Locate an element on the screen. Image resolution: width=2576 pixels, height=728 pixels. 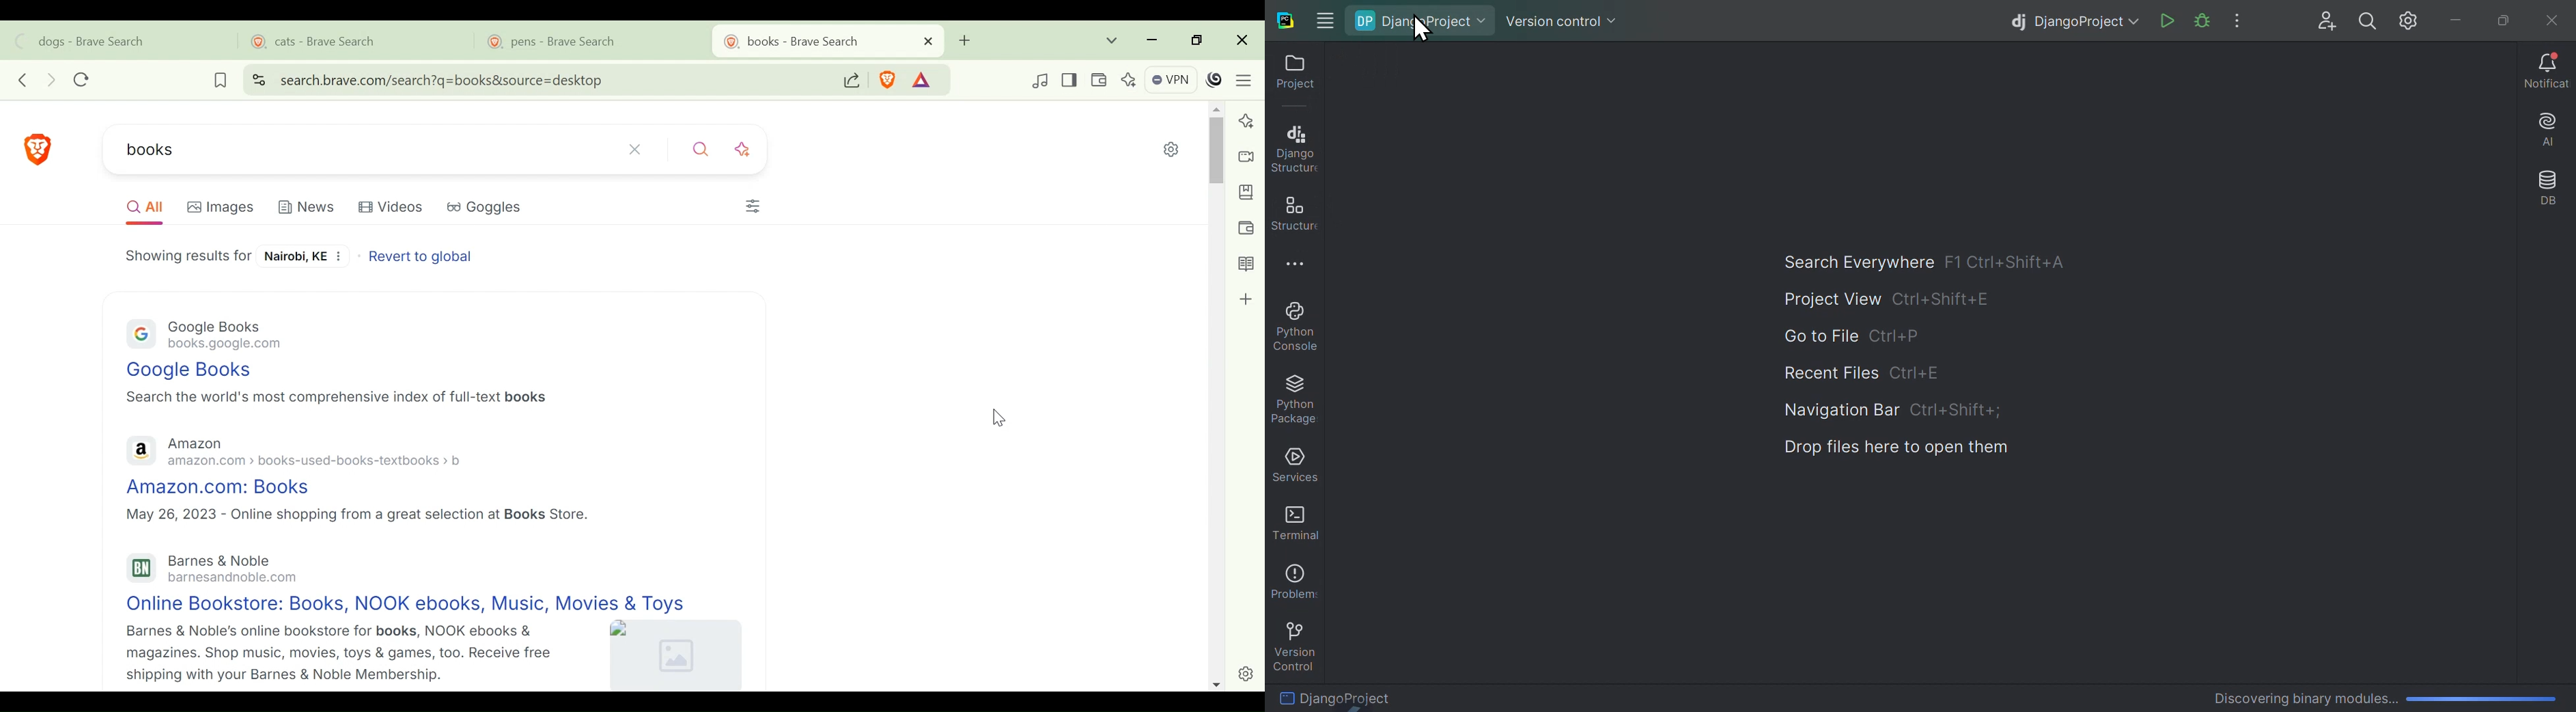
Barnes & Noble is located at coordinates (250, 560).